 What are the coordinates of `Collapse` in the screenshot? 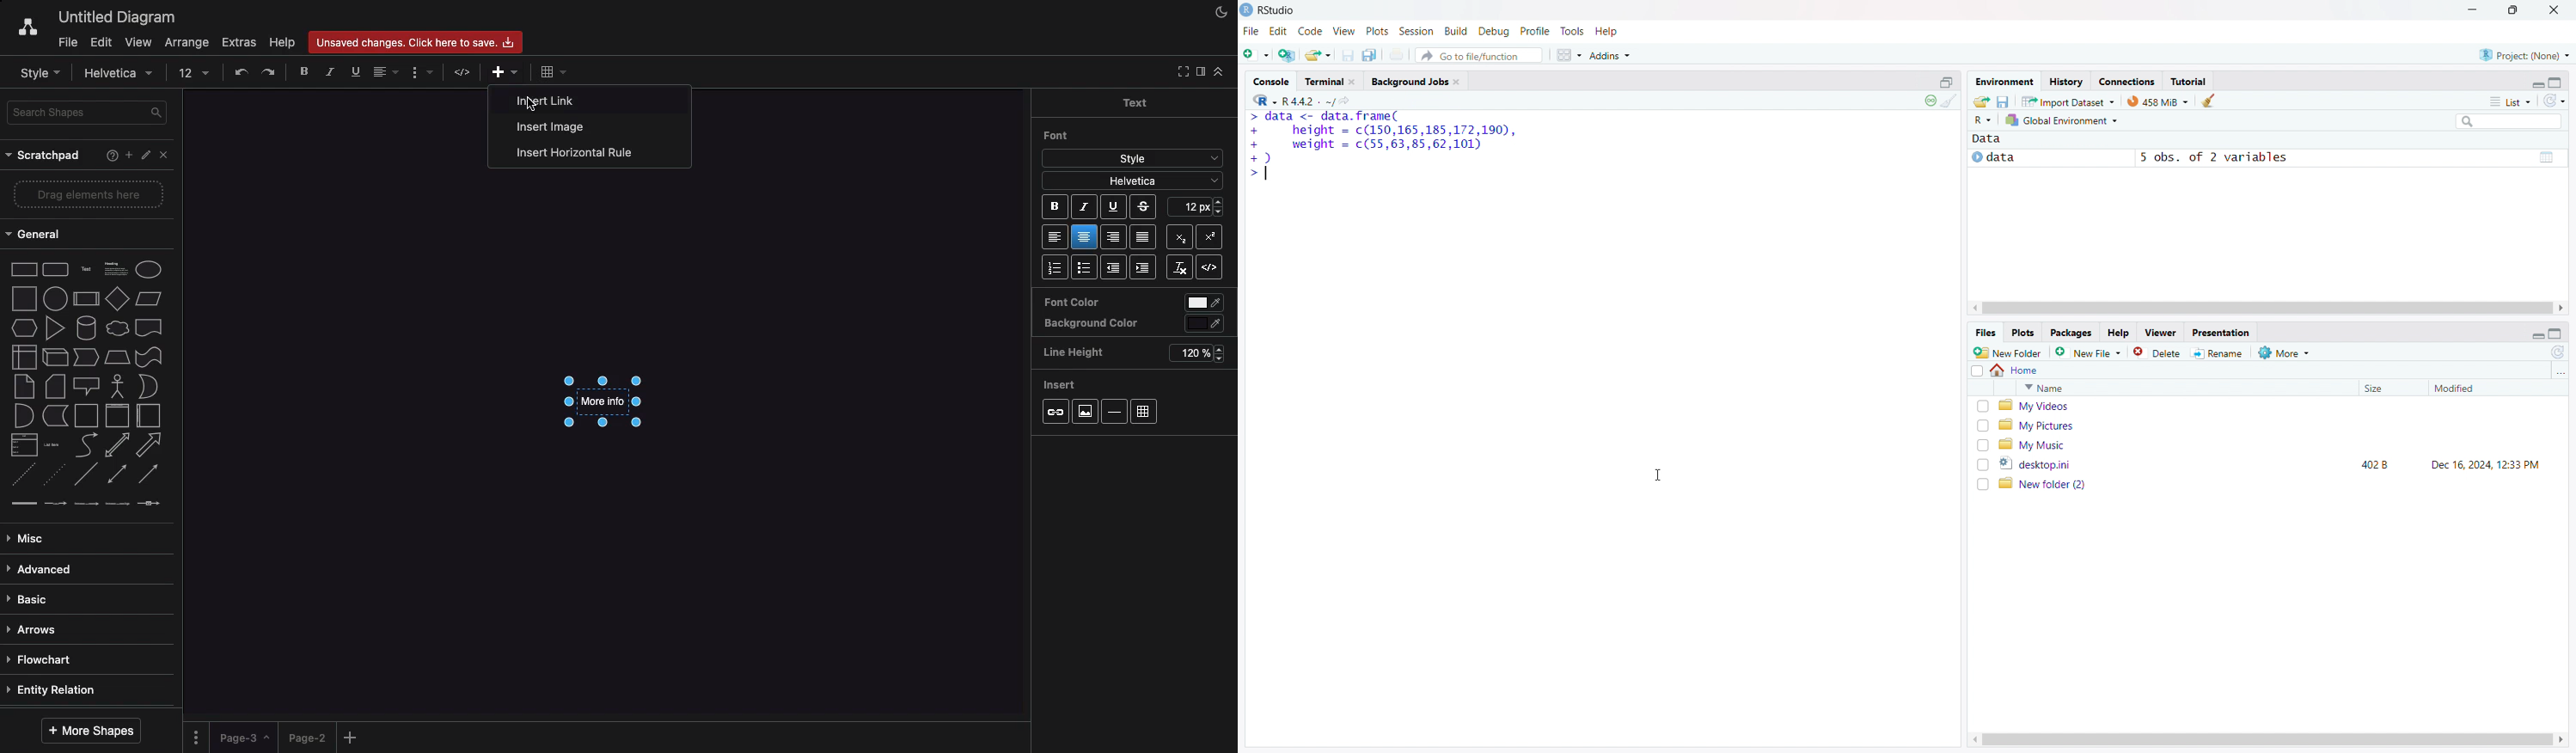 It's located at (1218, 71).